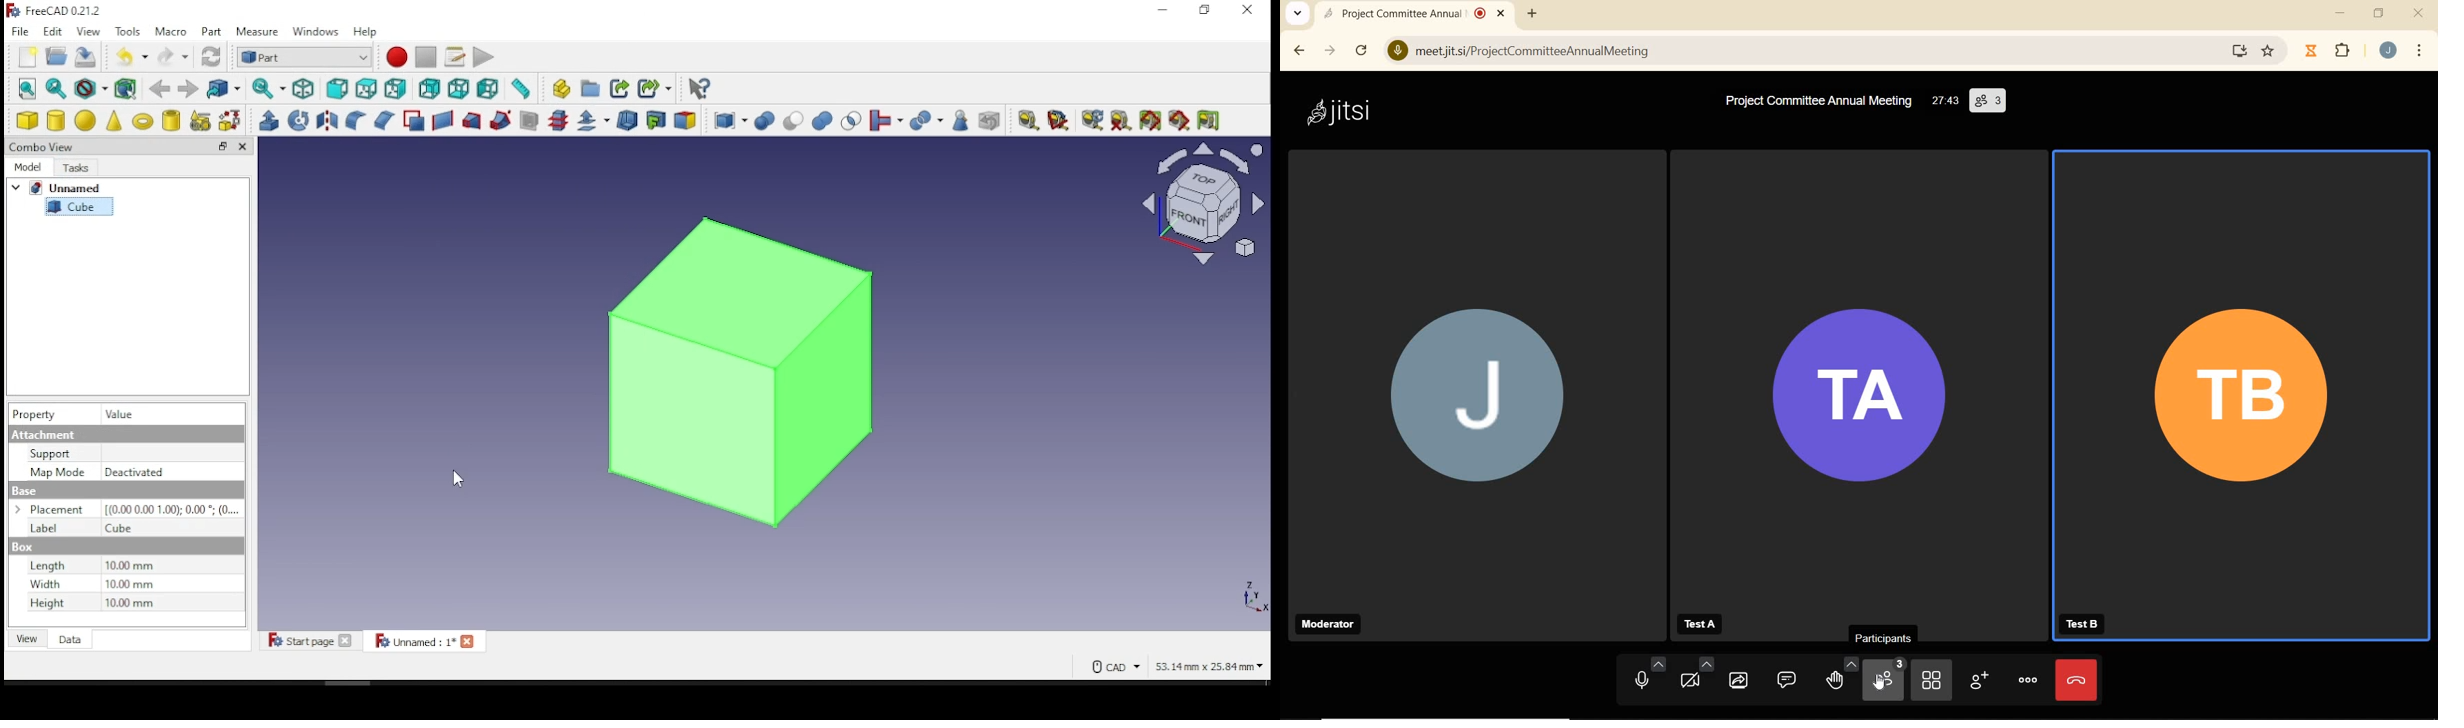 Image resolution: width=2464 pixels, height=728 pixels. What do you see at coordinates (25, 491) in the screenshot?
I see `Base` at bounding box center [25, 491].